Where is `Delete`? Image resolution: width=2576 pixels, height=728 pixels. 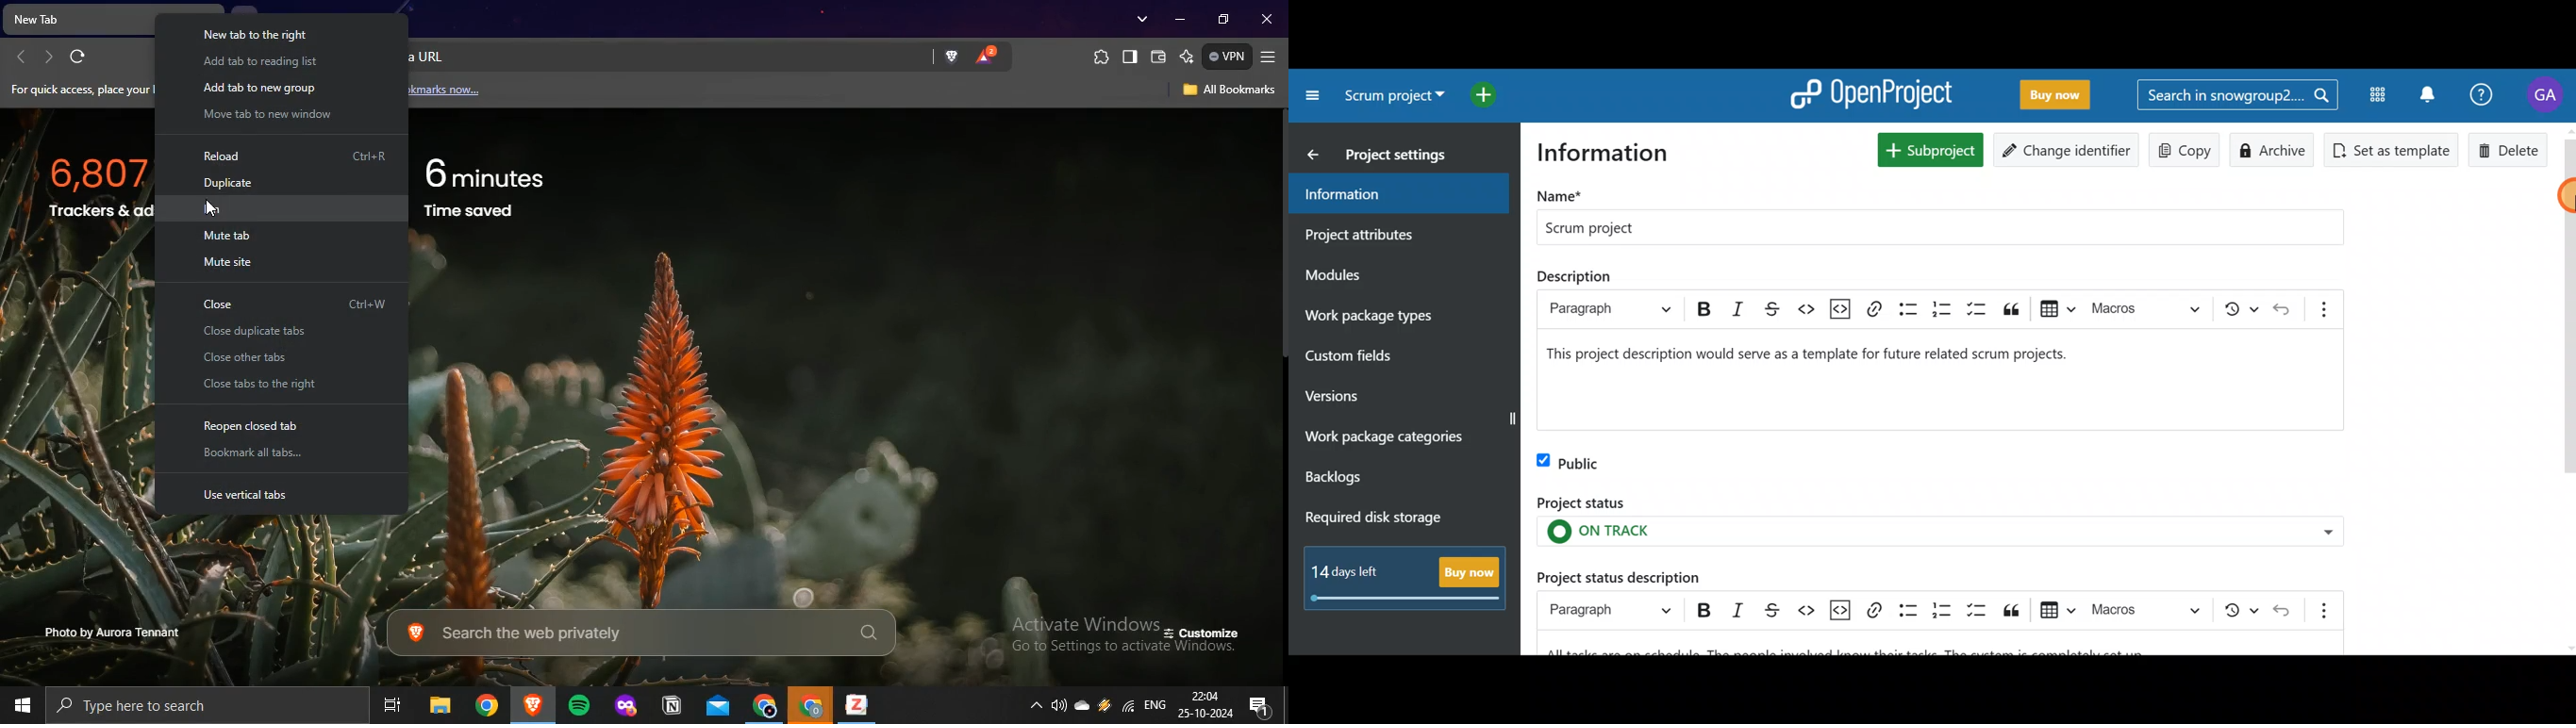
Delete is located at coordinates (2509, 149).